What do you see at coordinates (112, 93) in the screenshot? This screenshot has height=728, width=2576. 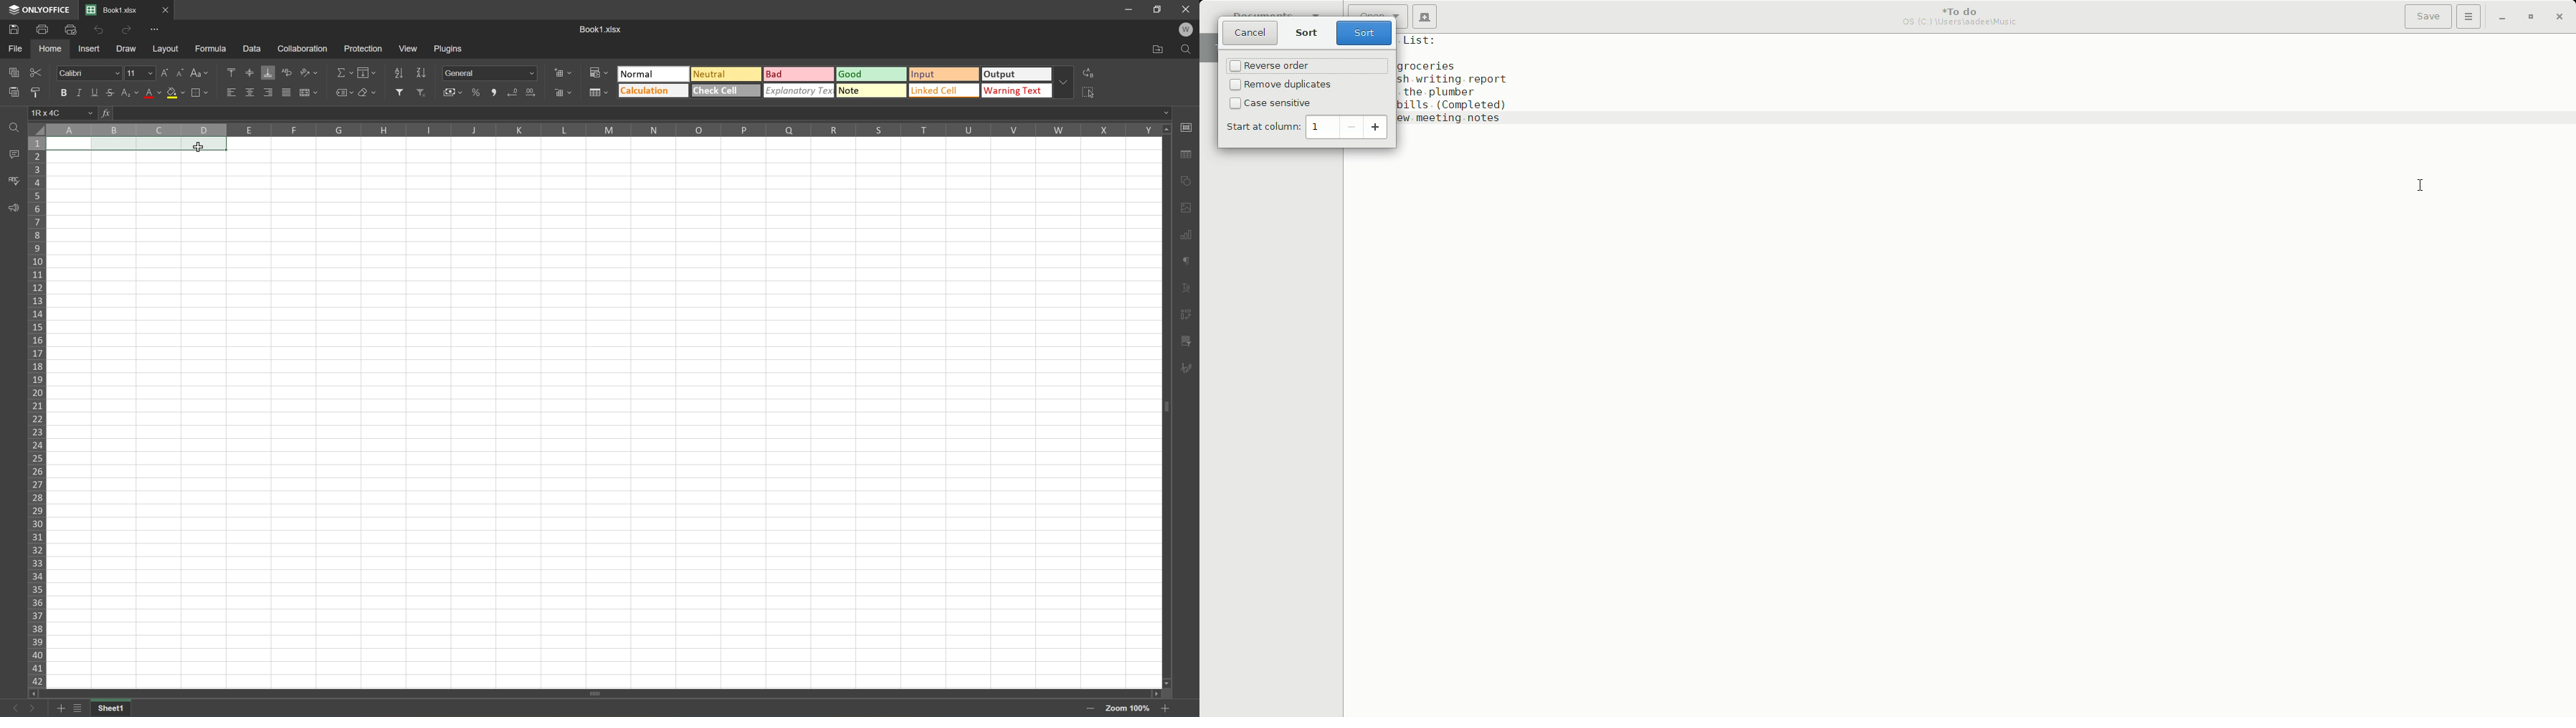 I see `Strikethrough` at bounding box center [112, 93].